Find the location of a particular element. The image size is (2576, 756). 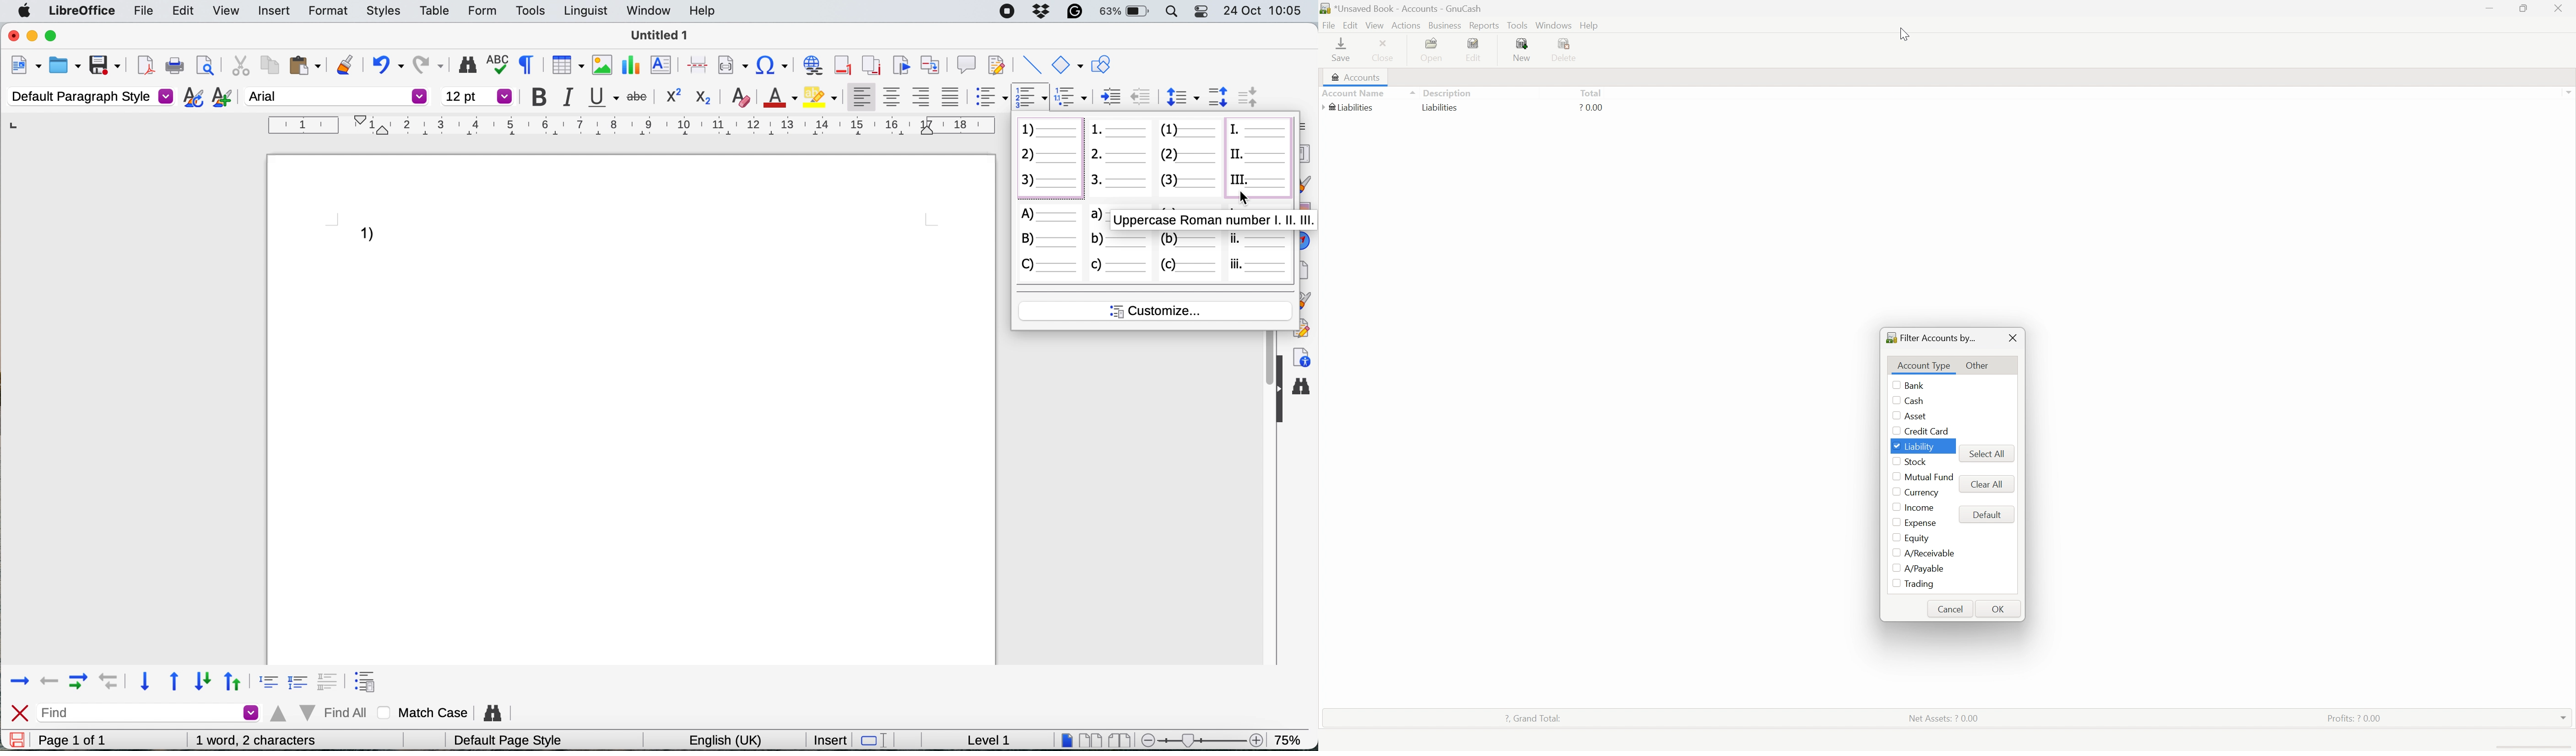

dropbox is located at coordinates (1042, 10).